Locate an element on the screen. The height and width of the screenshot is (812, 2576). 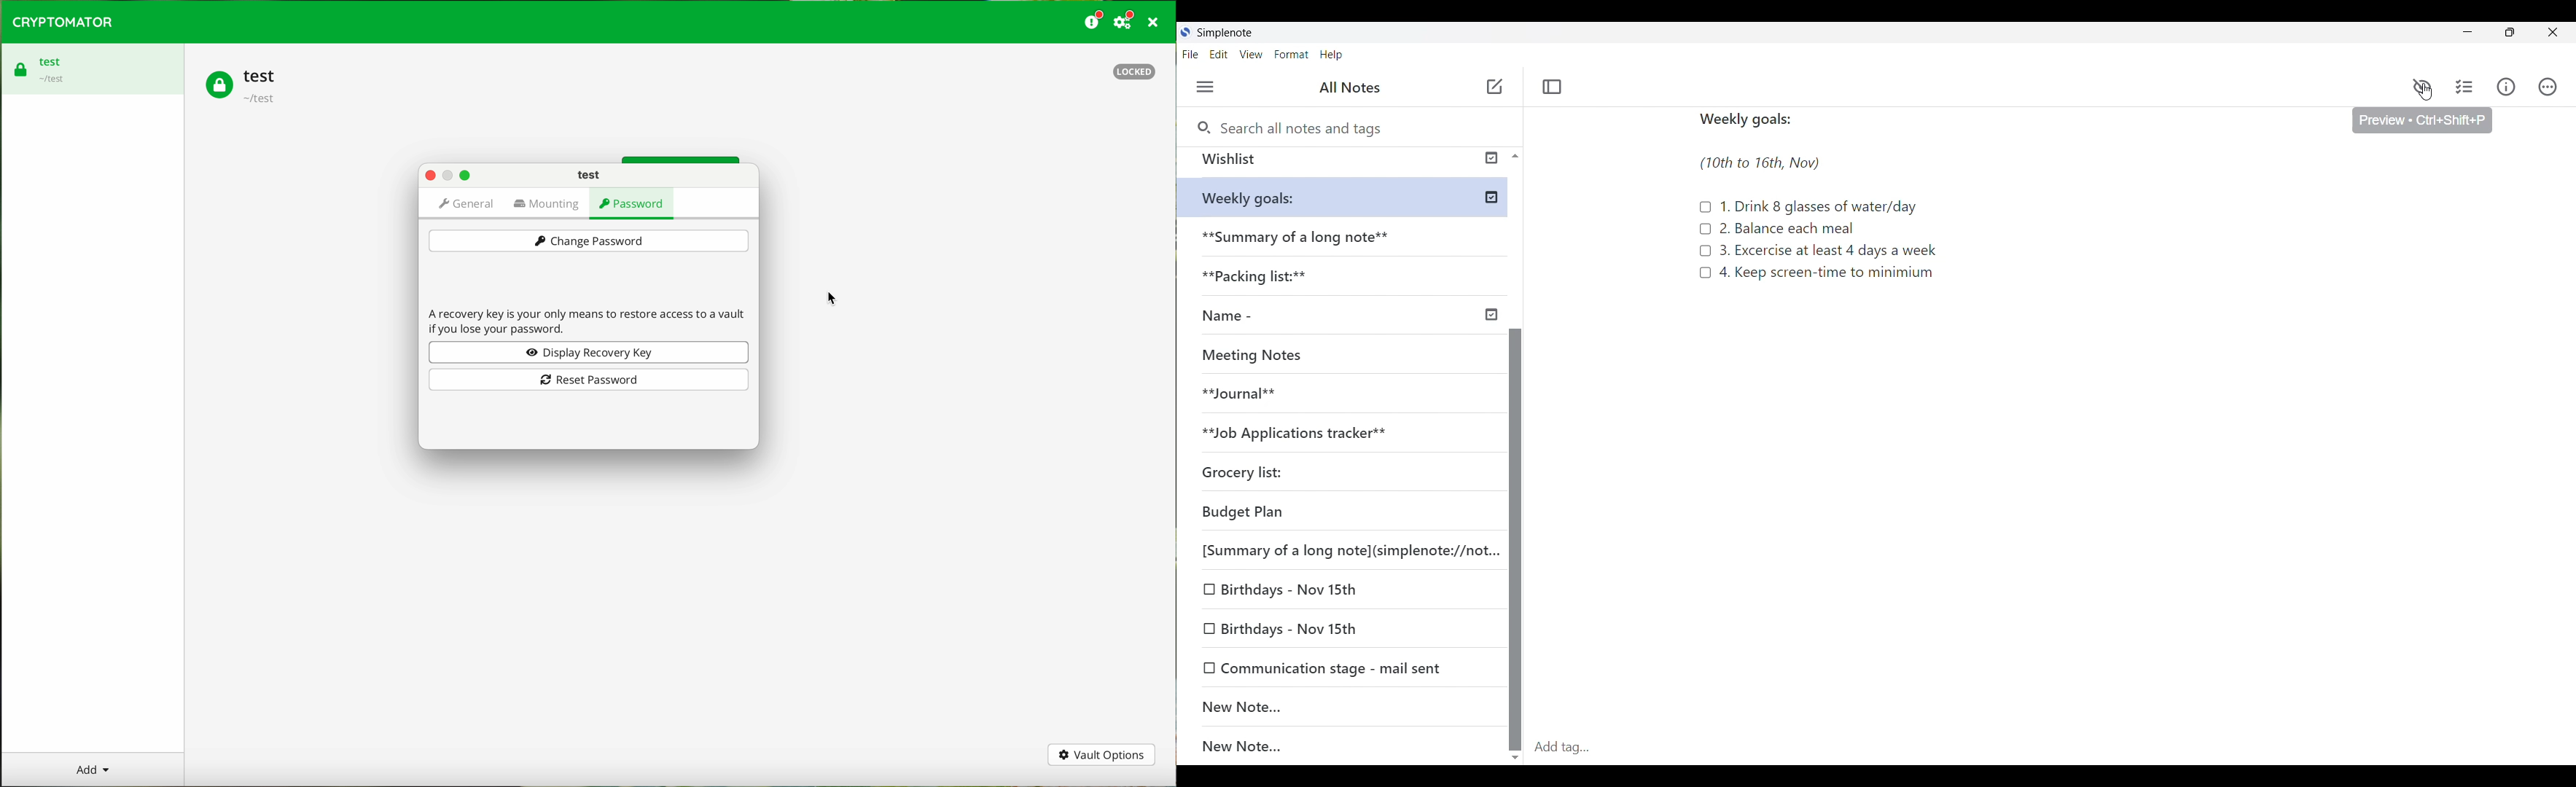
Checklist icon is located at coordinates (1704, 250).